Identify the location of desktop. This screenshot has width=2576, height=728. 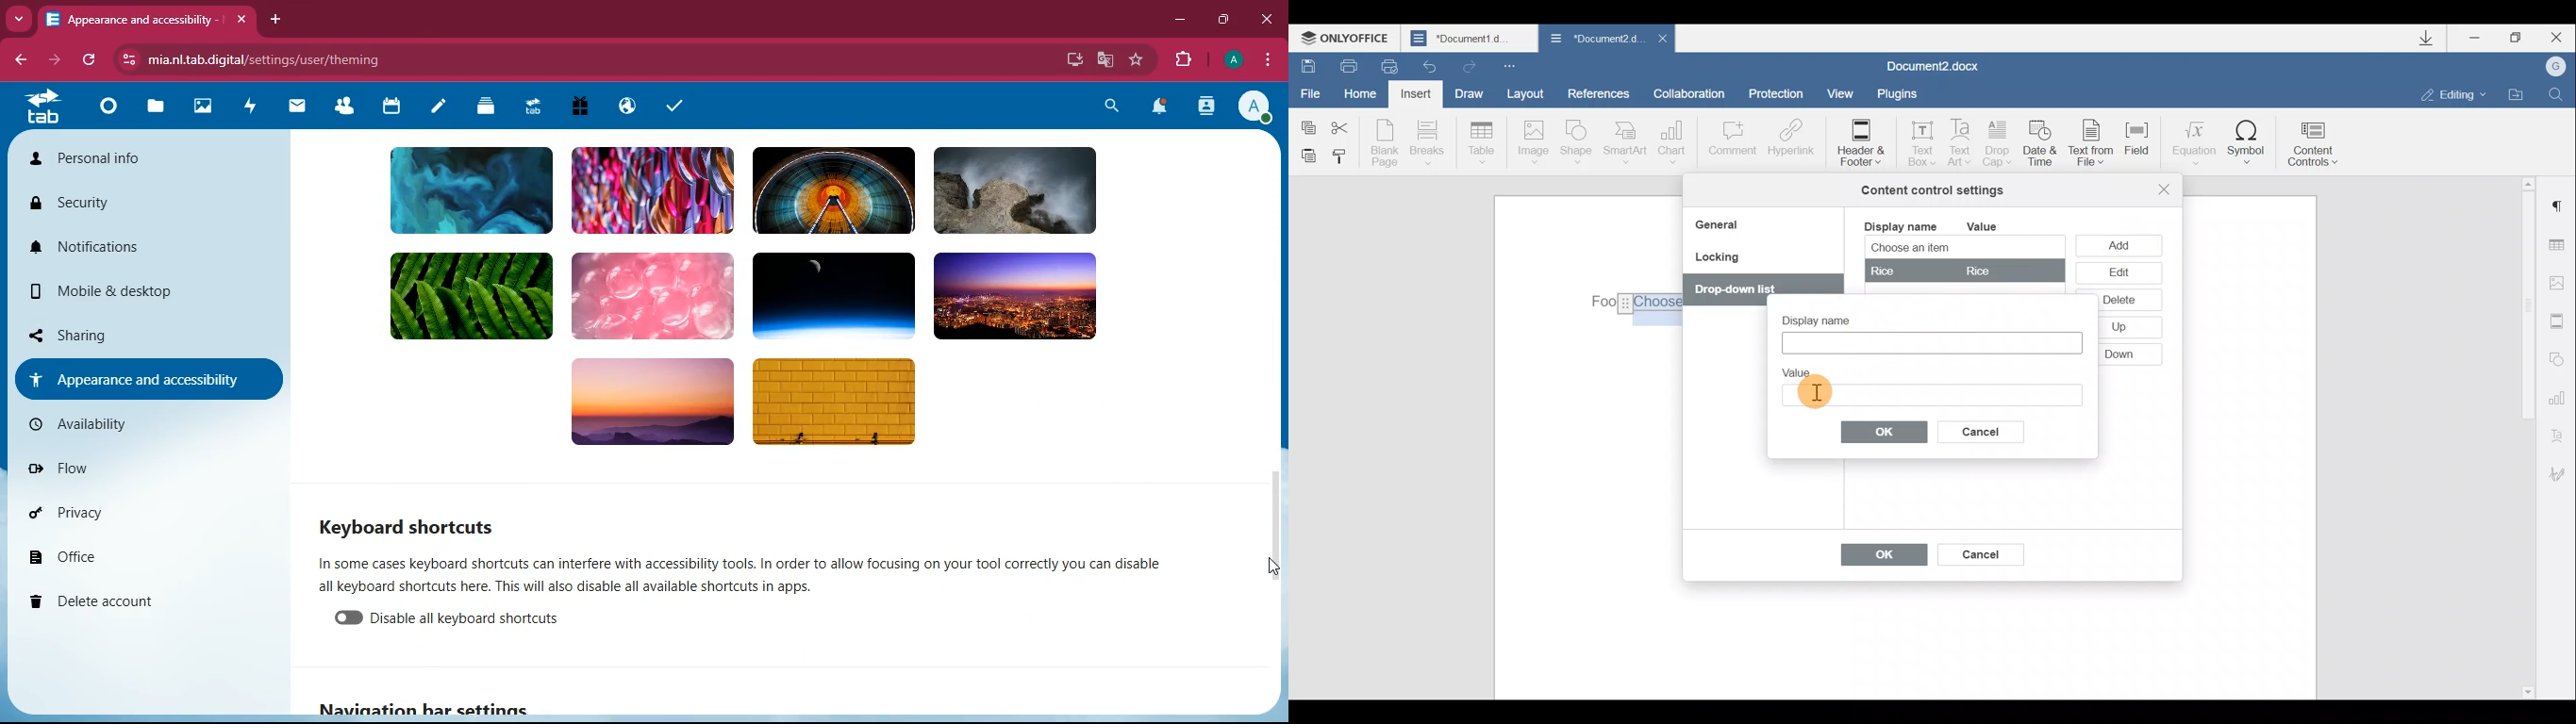
(1071, 59).